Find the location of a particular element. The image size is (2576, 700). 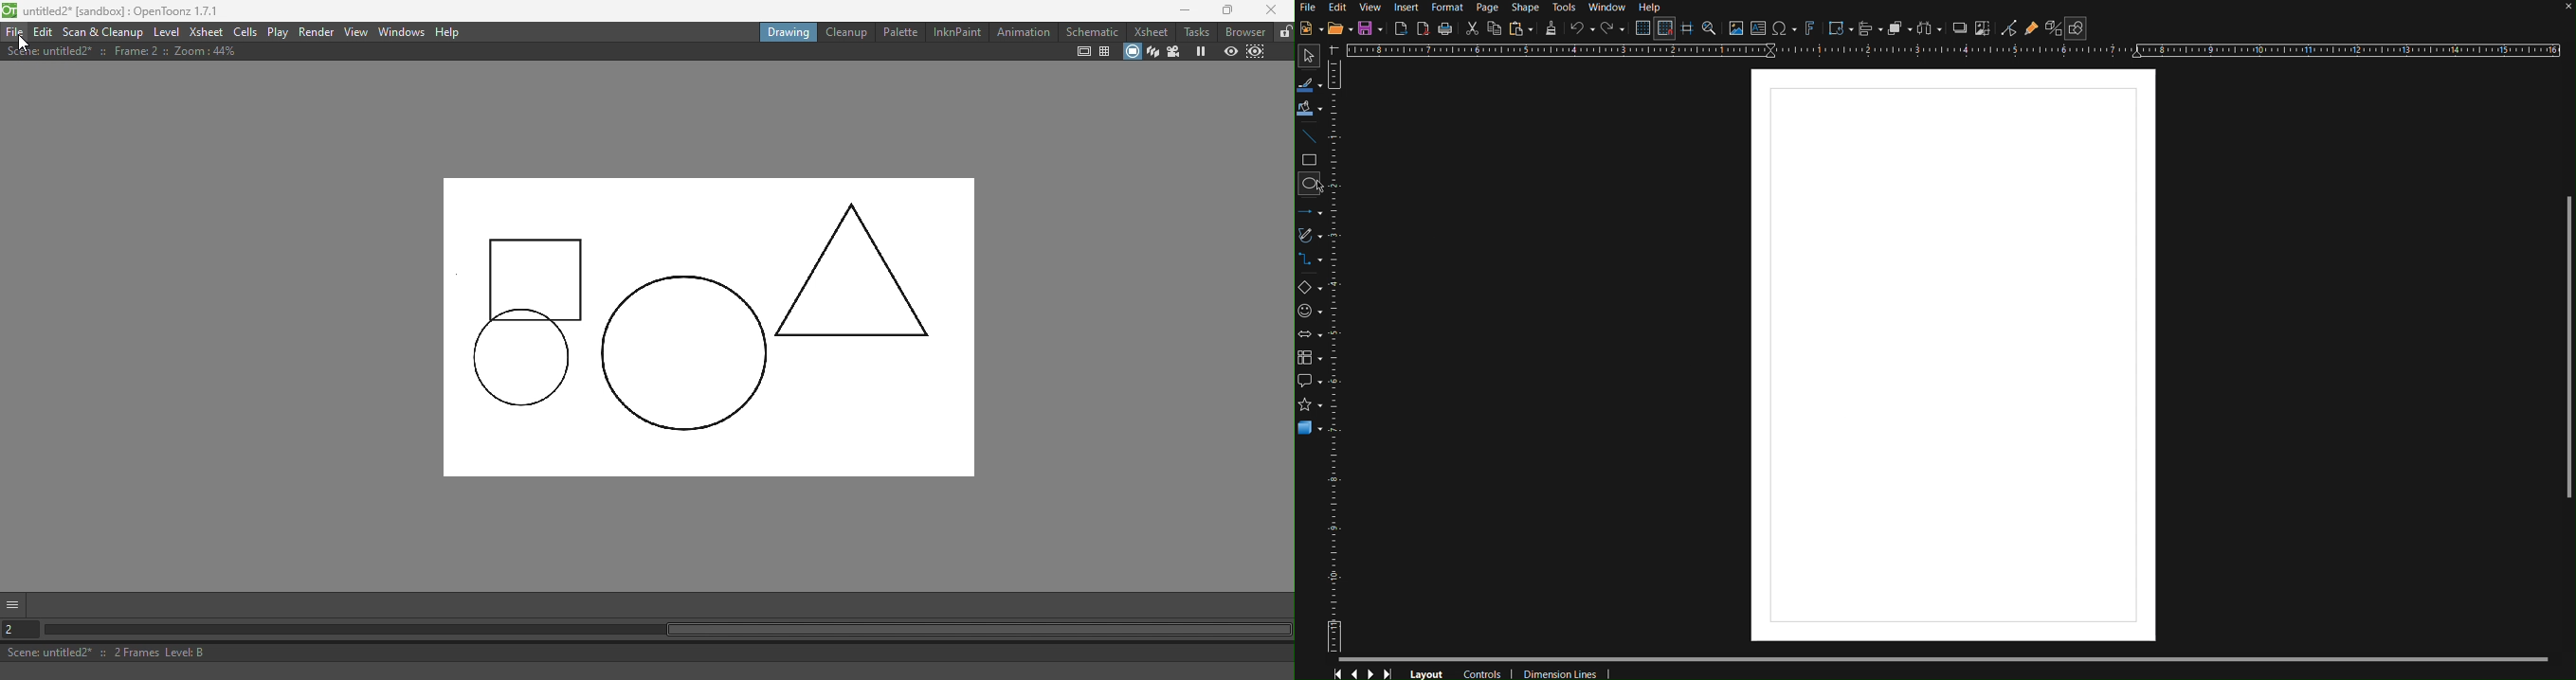

Toggle Point Edit Mode is located at coordinates (2009, 30).